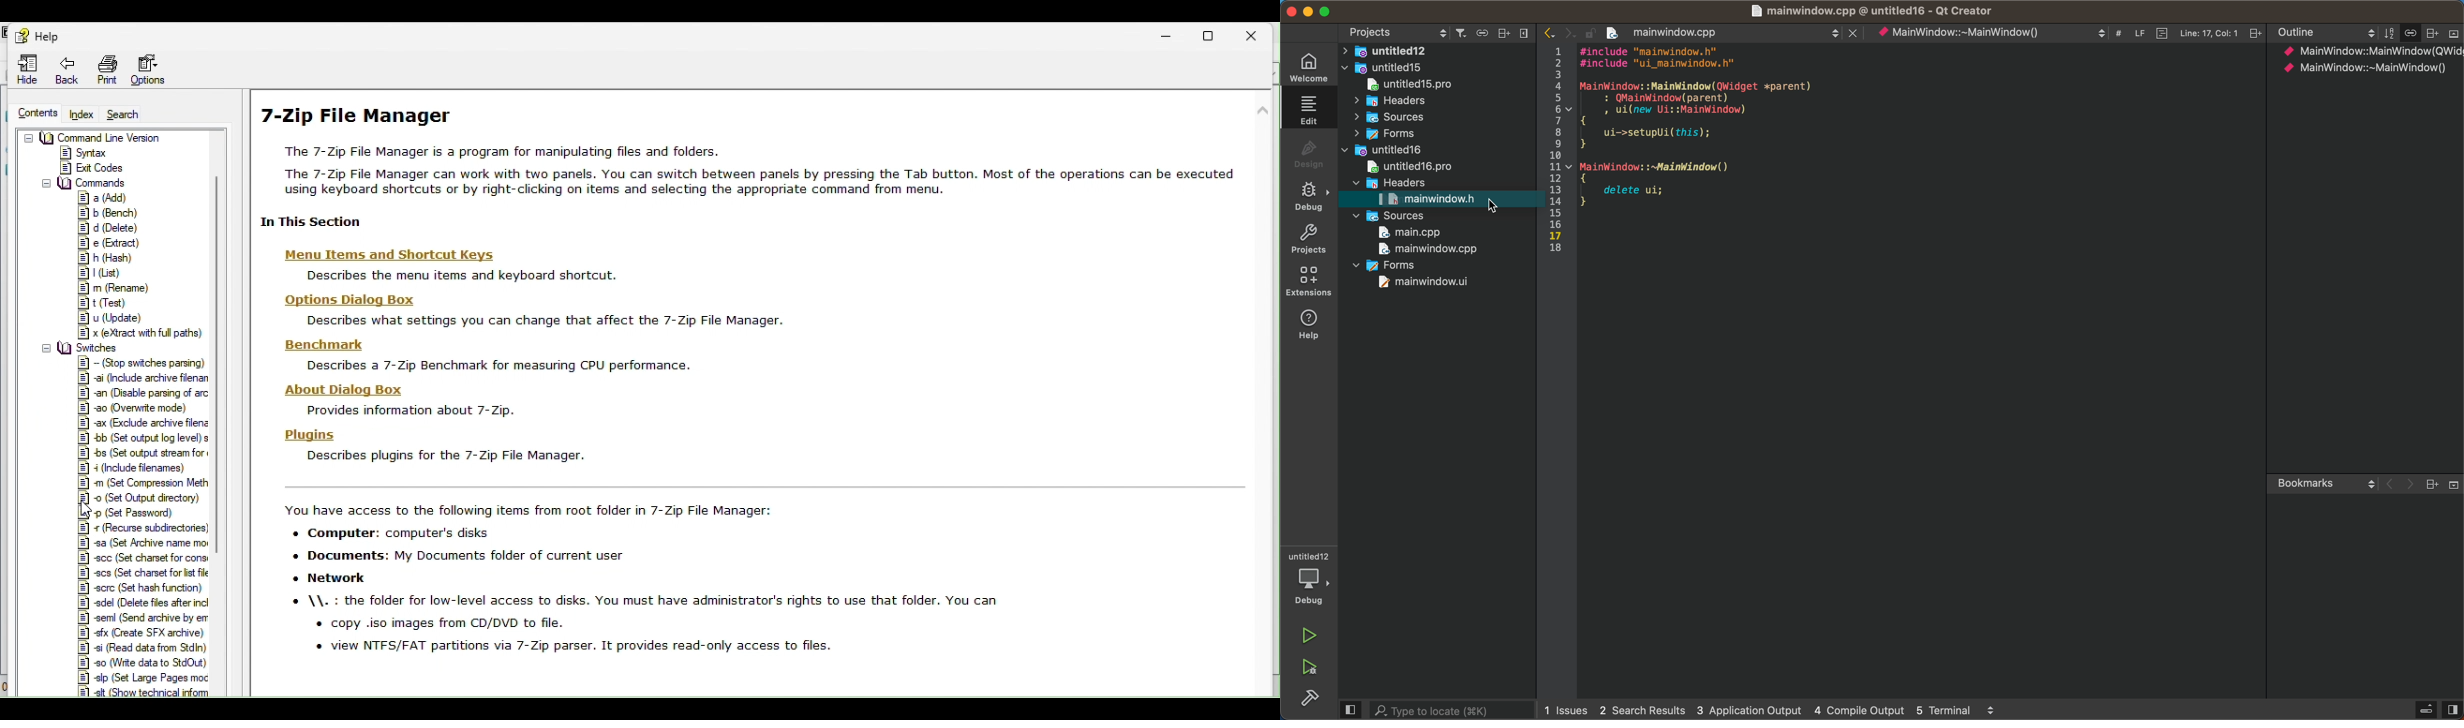 This screenshot has height=728, width=2464. What do you see at coordinates (83, 114) in the screenshot?
I see `Index ` at bounding box center [83, 114].